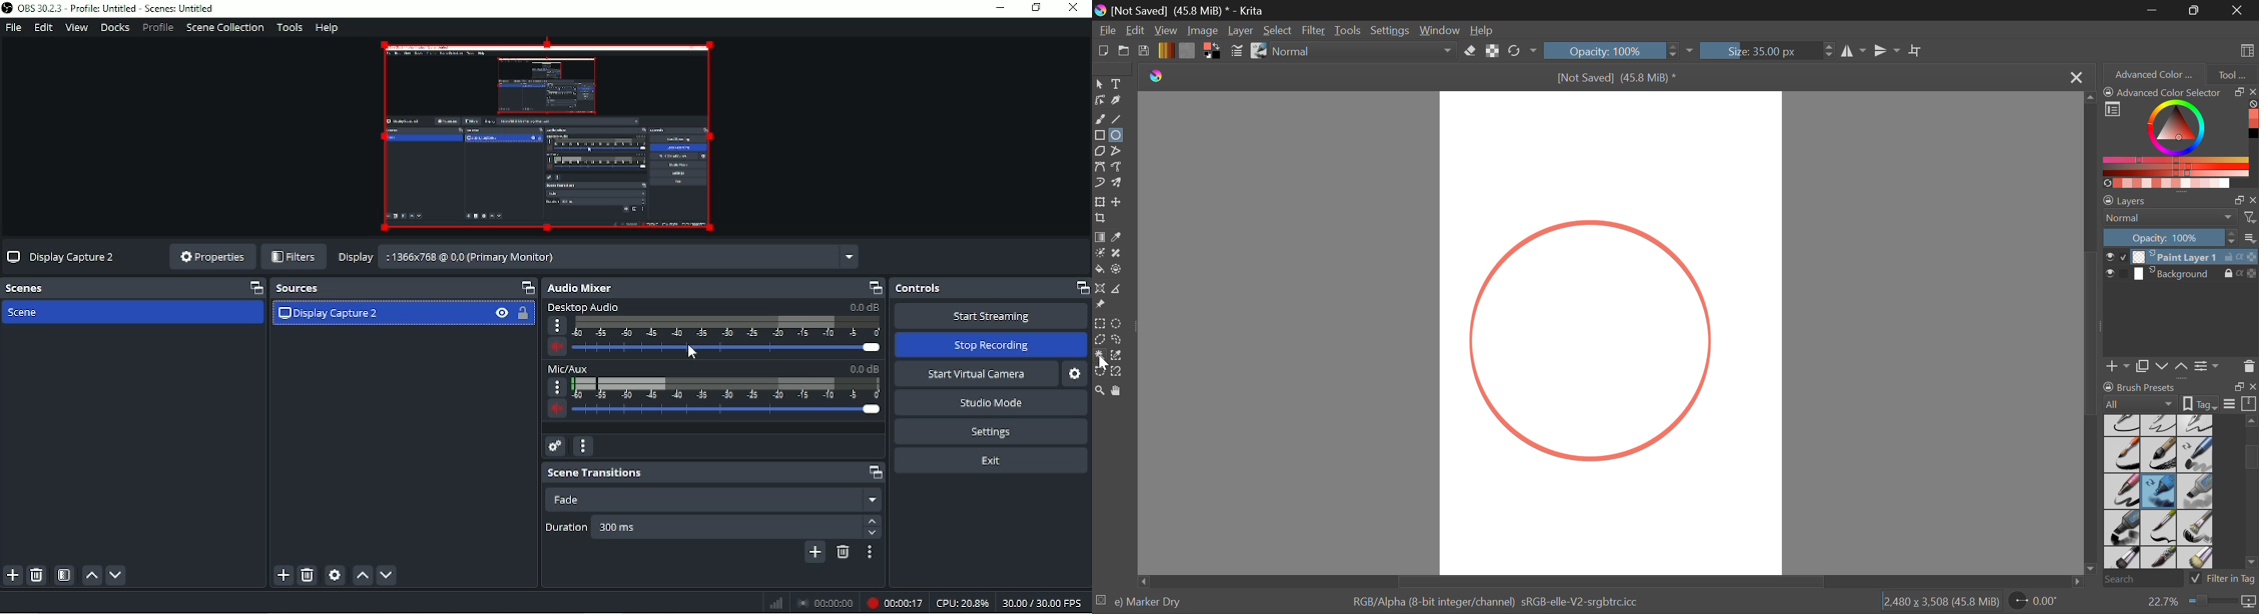 This screenshot has height=616, width=2268. Describe the element at coordinates (2180, 198) in the screenshot. I see `Layer Settings` at that location.